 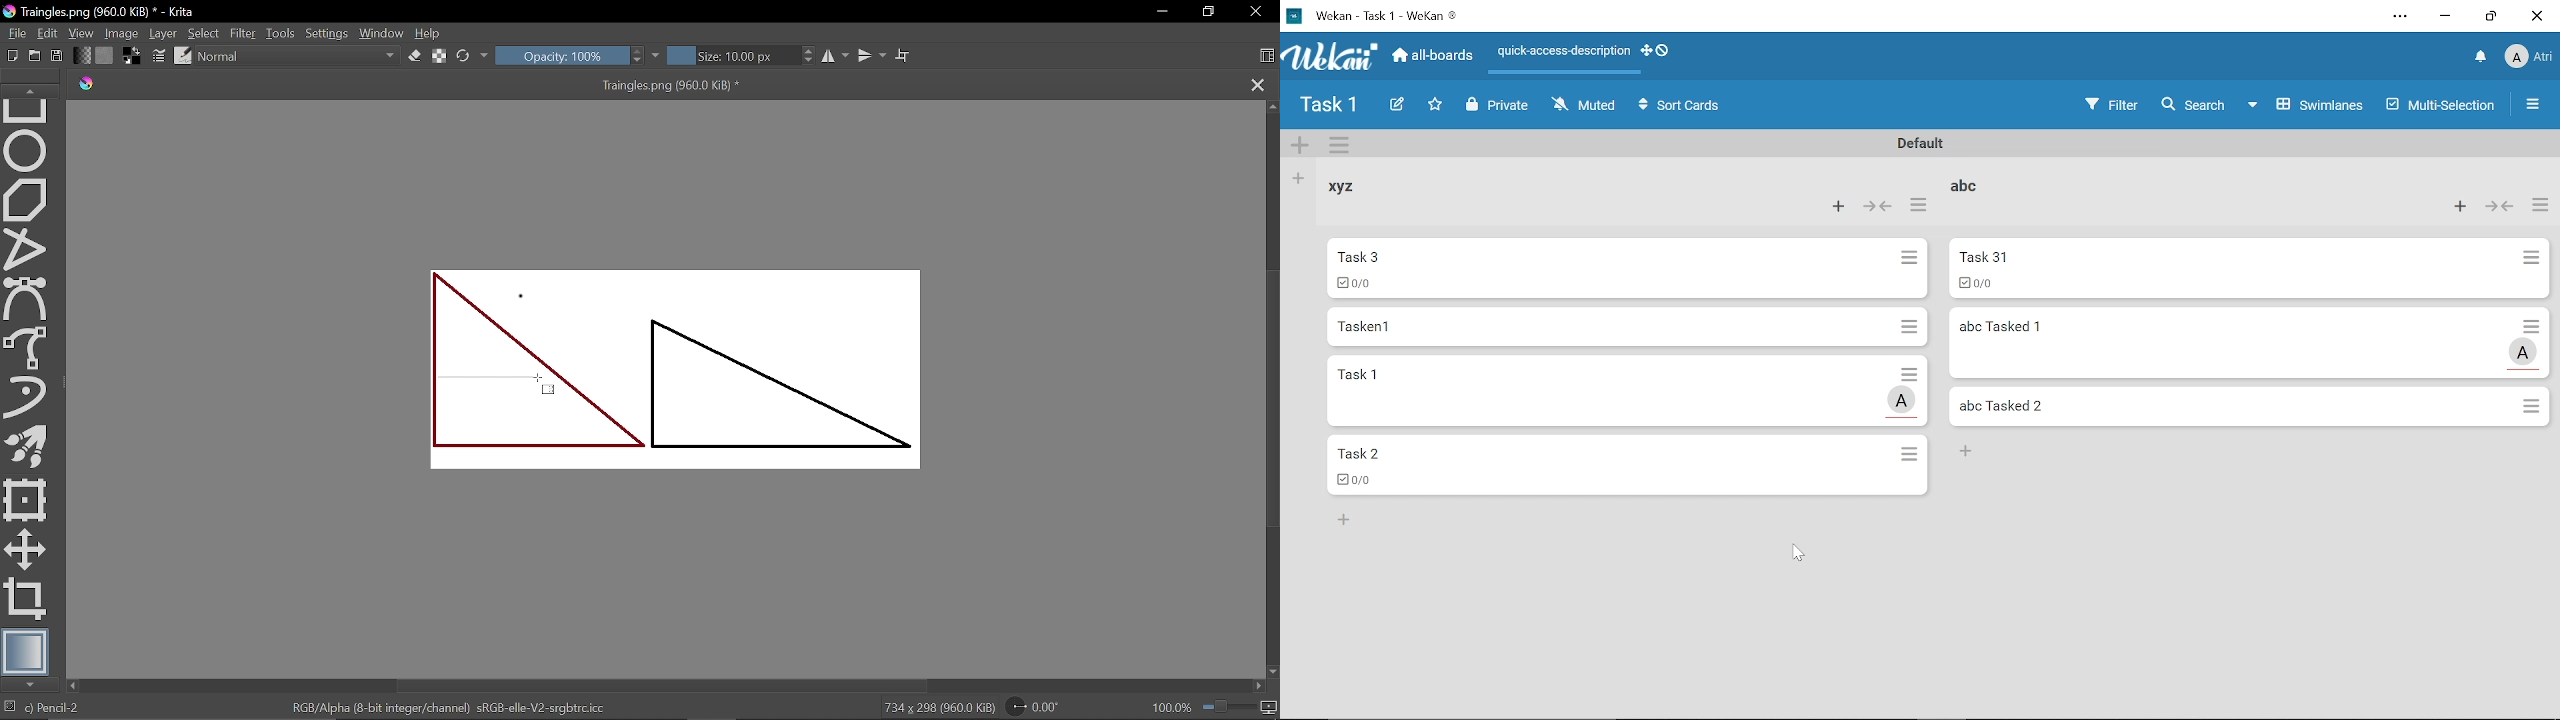 What do you see at coordinates (1038, 706) in the screenshot?
I see `Rotate` at bounding box center [1038, 706].